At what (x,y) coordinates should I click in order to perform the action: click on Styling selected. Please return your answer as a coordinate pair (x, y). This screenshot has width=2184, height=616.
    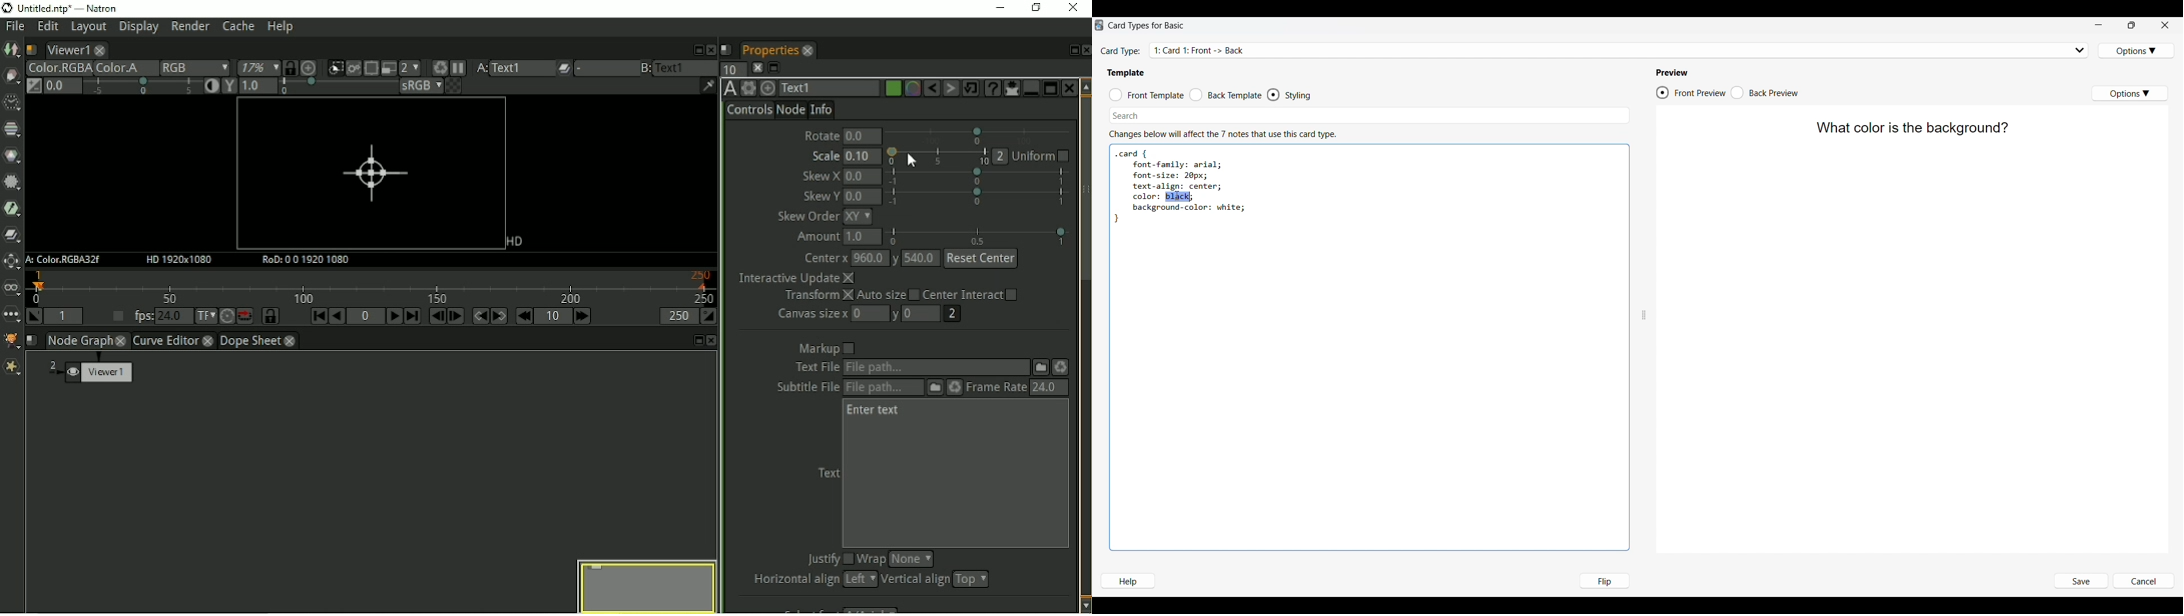
    Looking at the image, I should click on (1274, 94).